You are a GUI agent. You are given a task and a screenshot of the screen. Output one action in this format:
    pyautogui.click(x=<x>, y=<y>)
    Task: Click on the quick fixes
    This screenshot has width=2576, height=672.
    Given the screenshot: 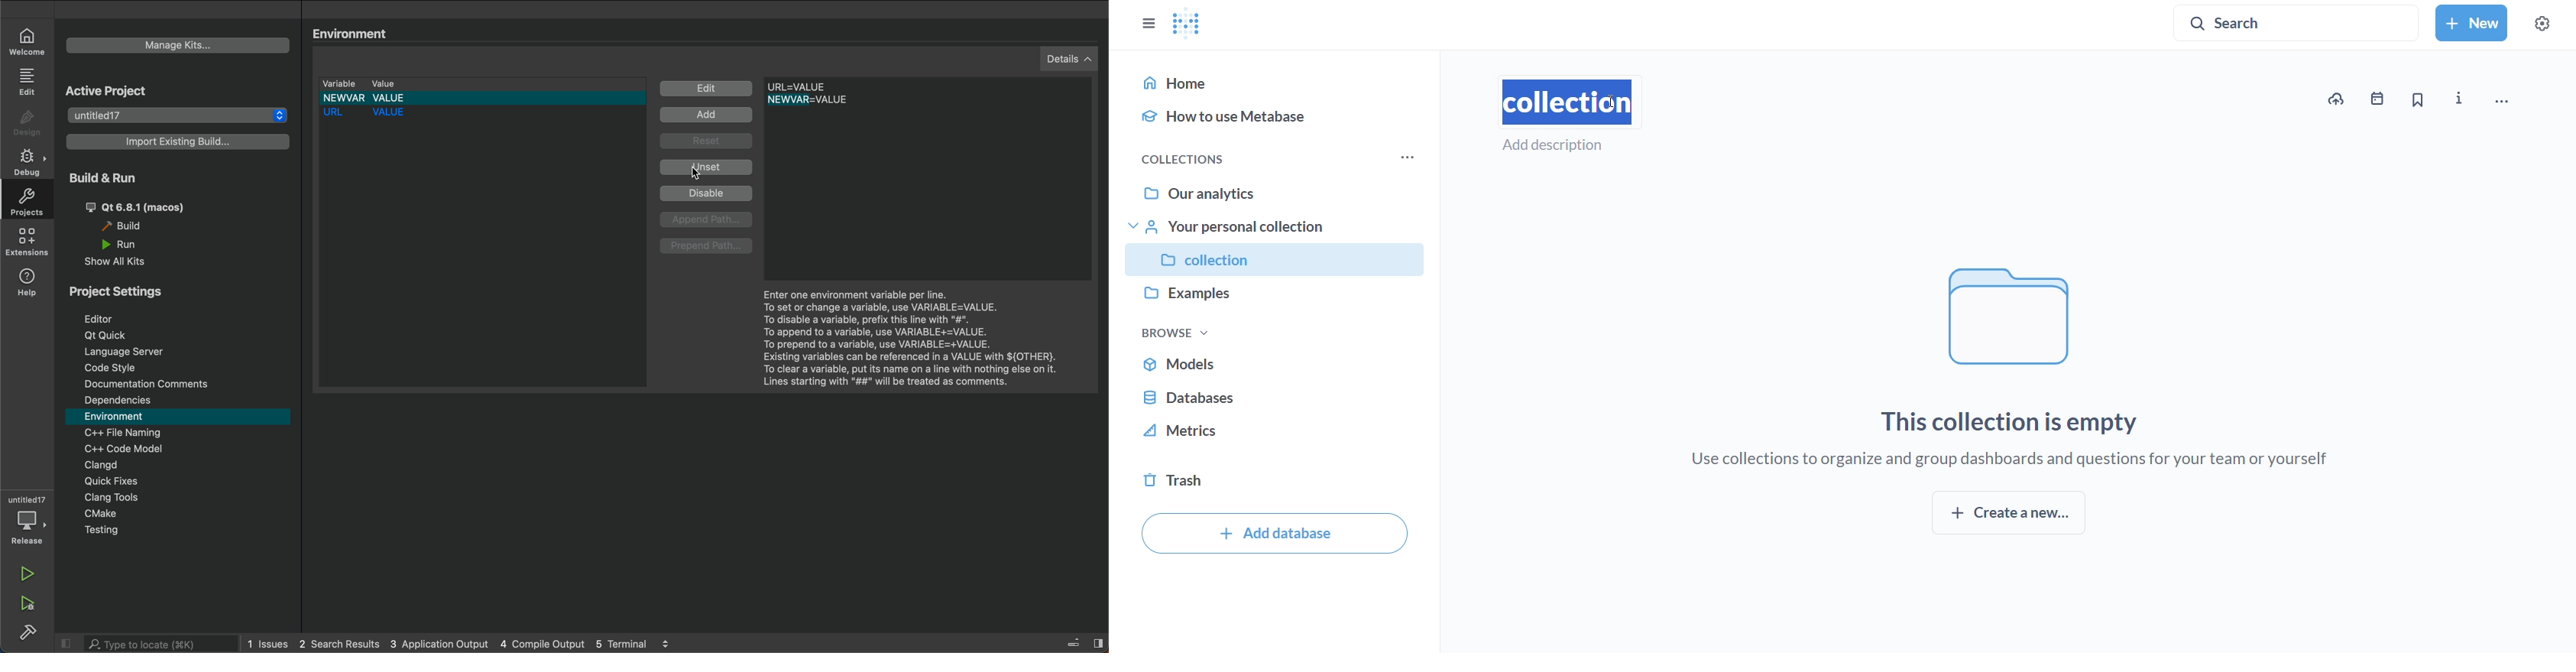 What is the action you would take?
    pyautogui.click(x=110, y=481)
    